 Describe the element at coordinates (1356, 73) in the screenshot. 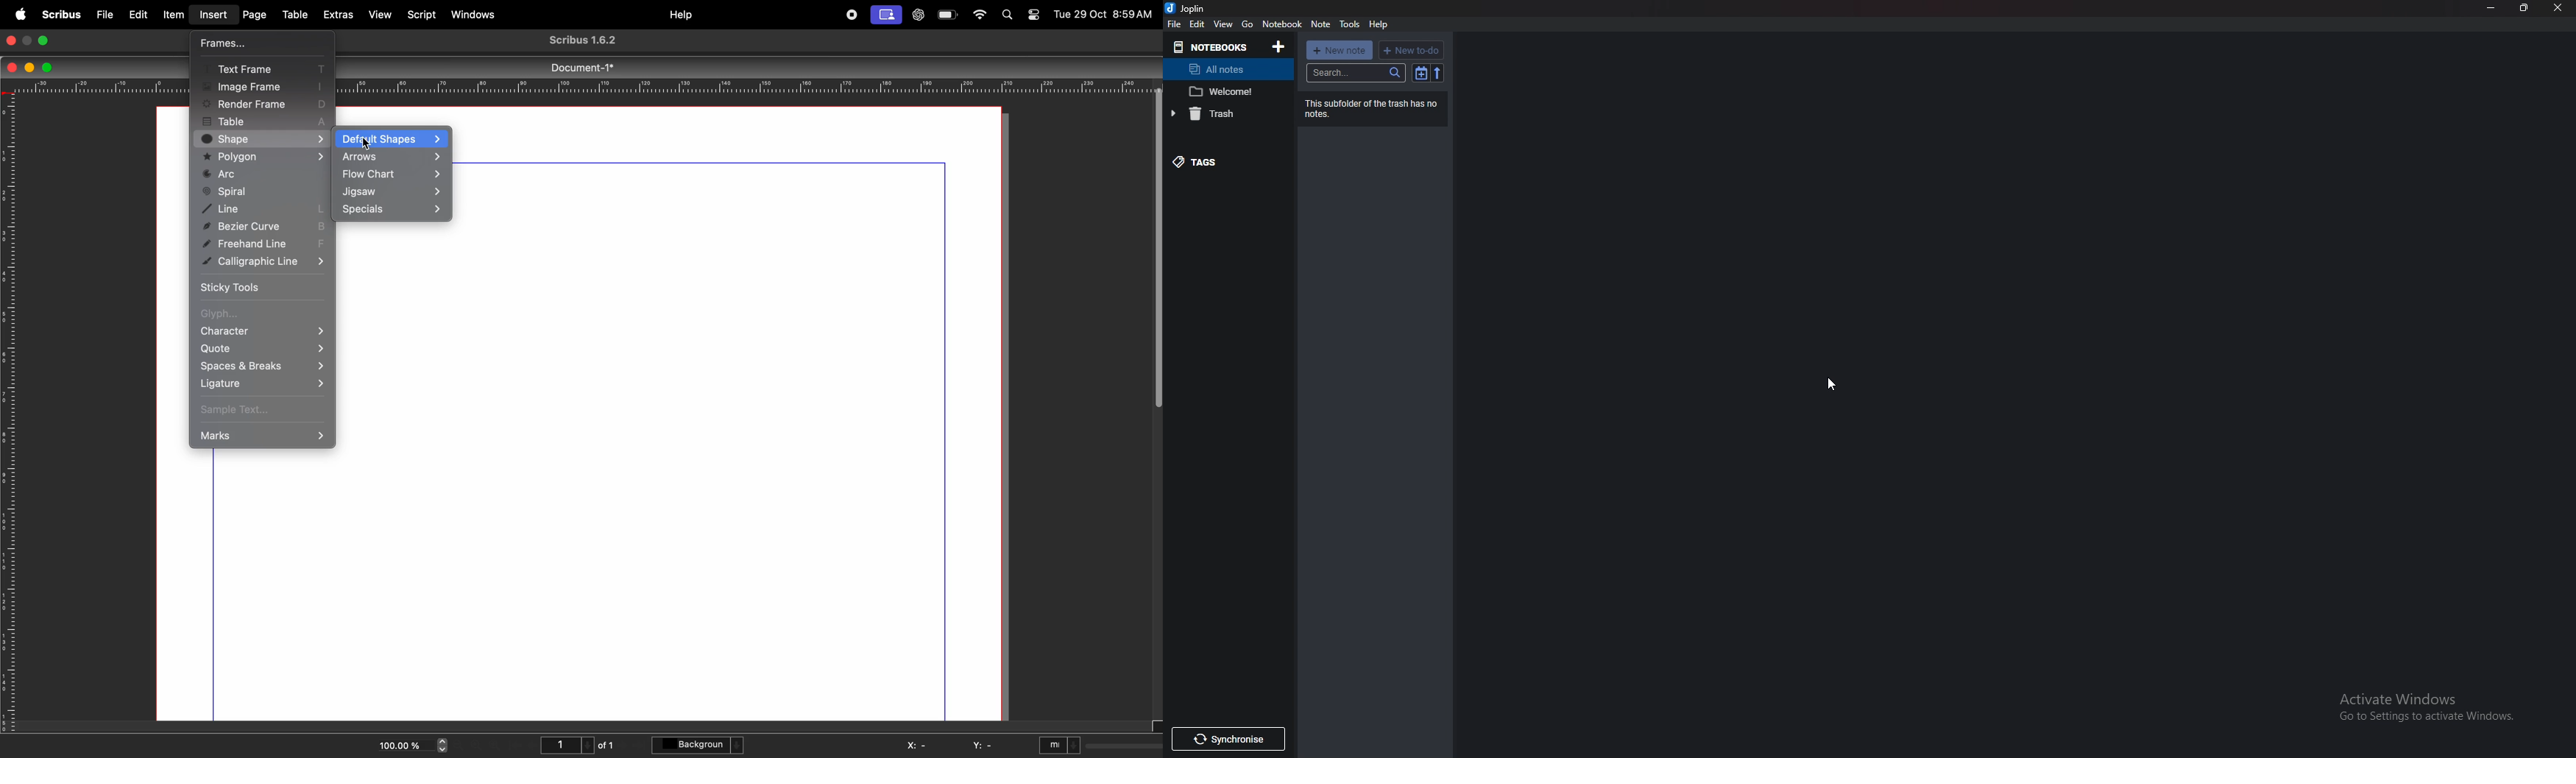

I see `search` at that location.